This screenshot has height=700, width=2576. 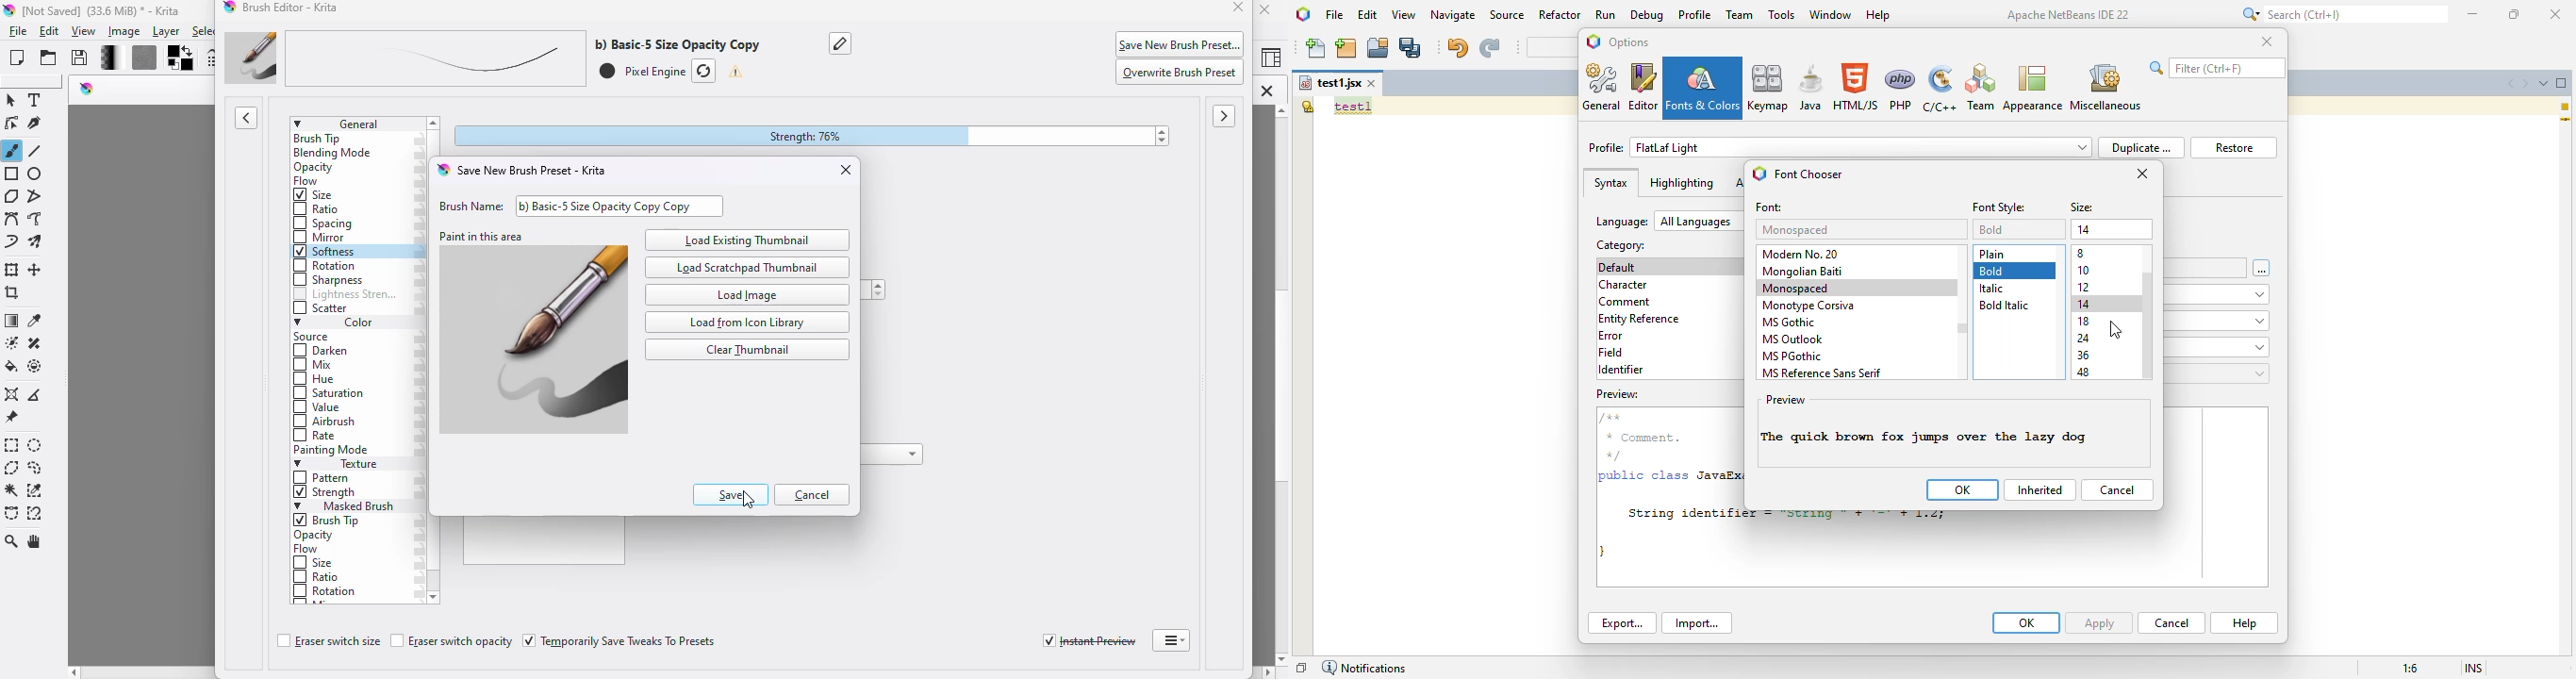 What do you see at coordinates (11, 100) in the screenshot?
I see `select shapes tool` at bounding box center [11, 100].